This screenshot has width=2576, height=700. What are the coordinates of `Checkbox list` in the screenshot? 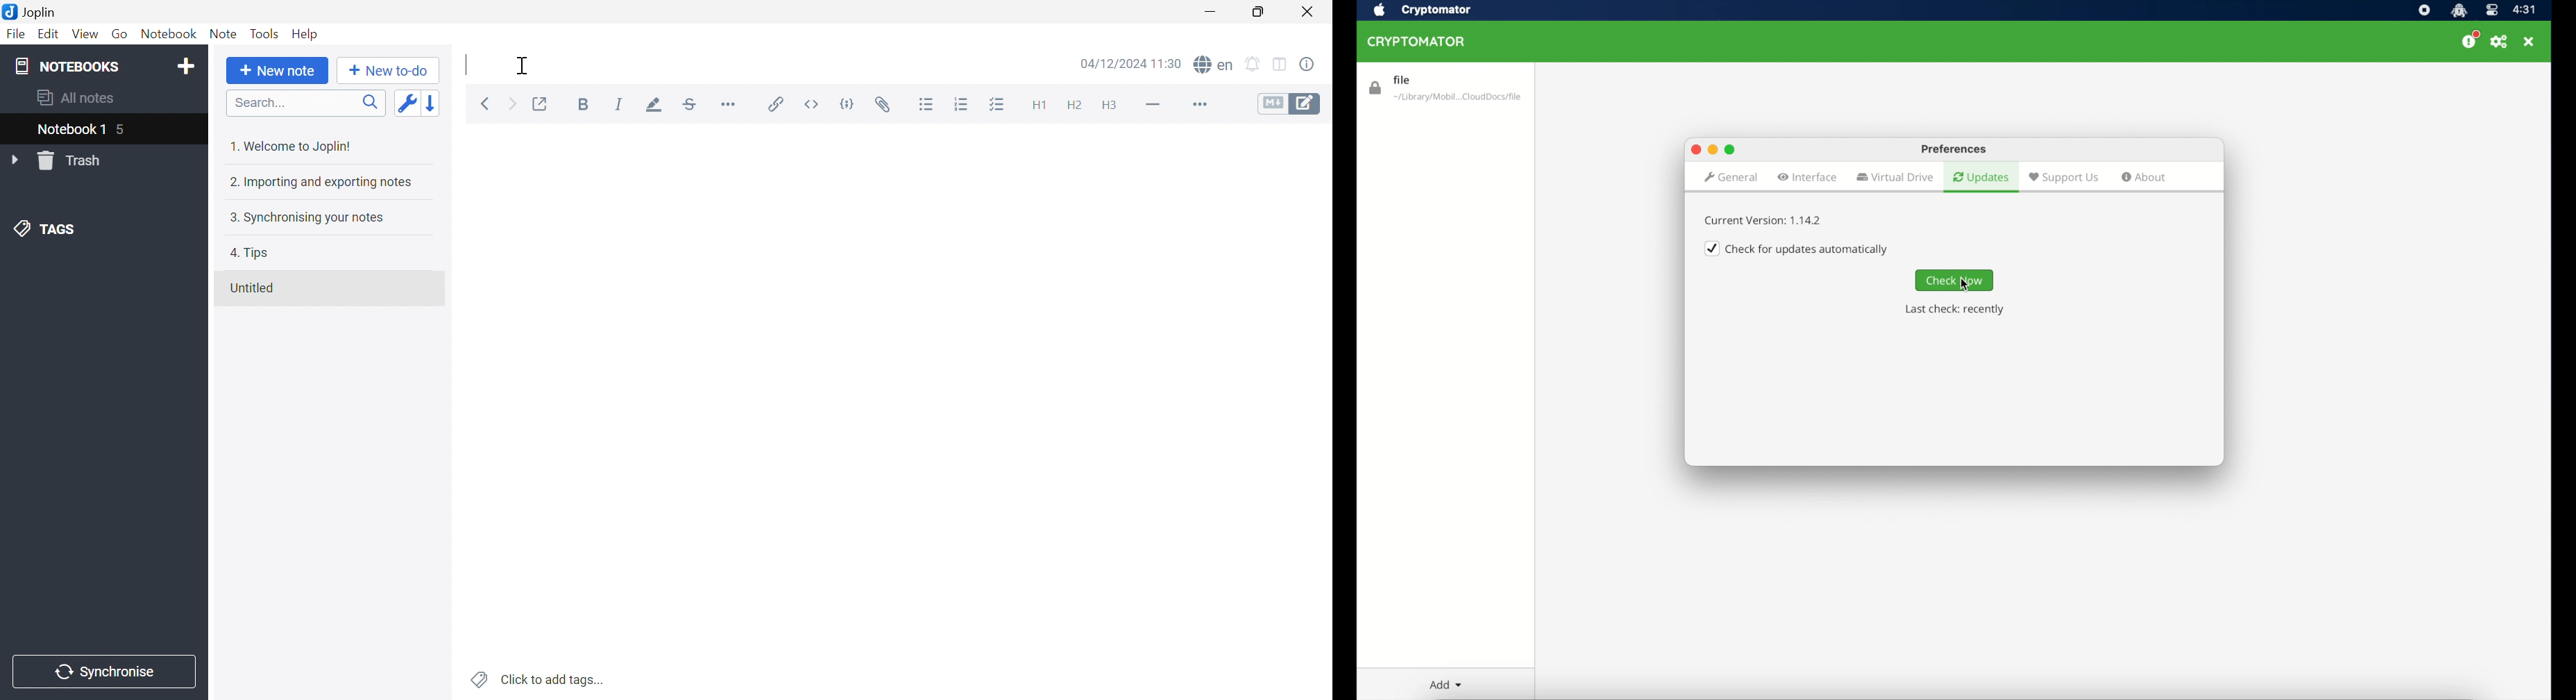 It's located at (1000, 106).